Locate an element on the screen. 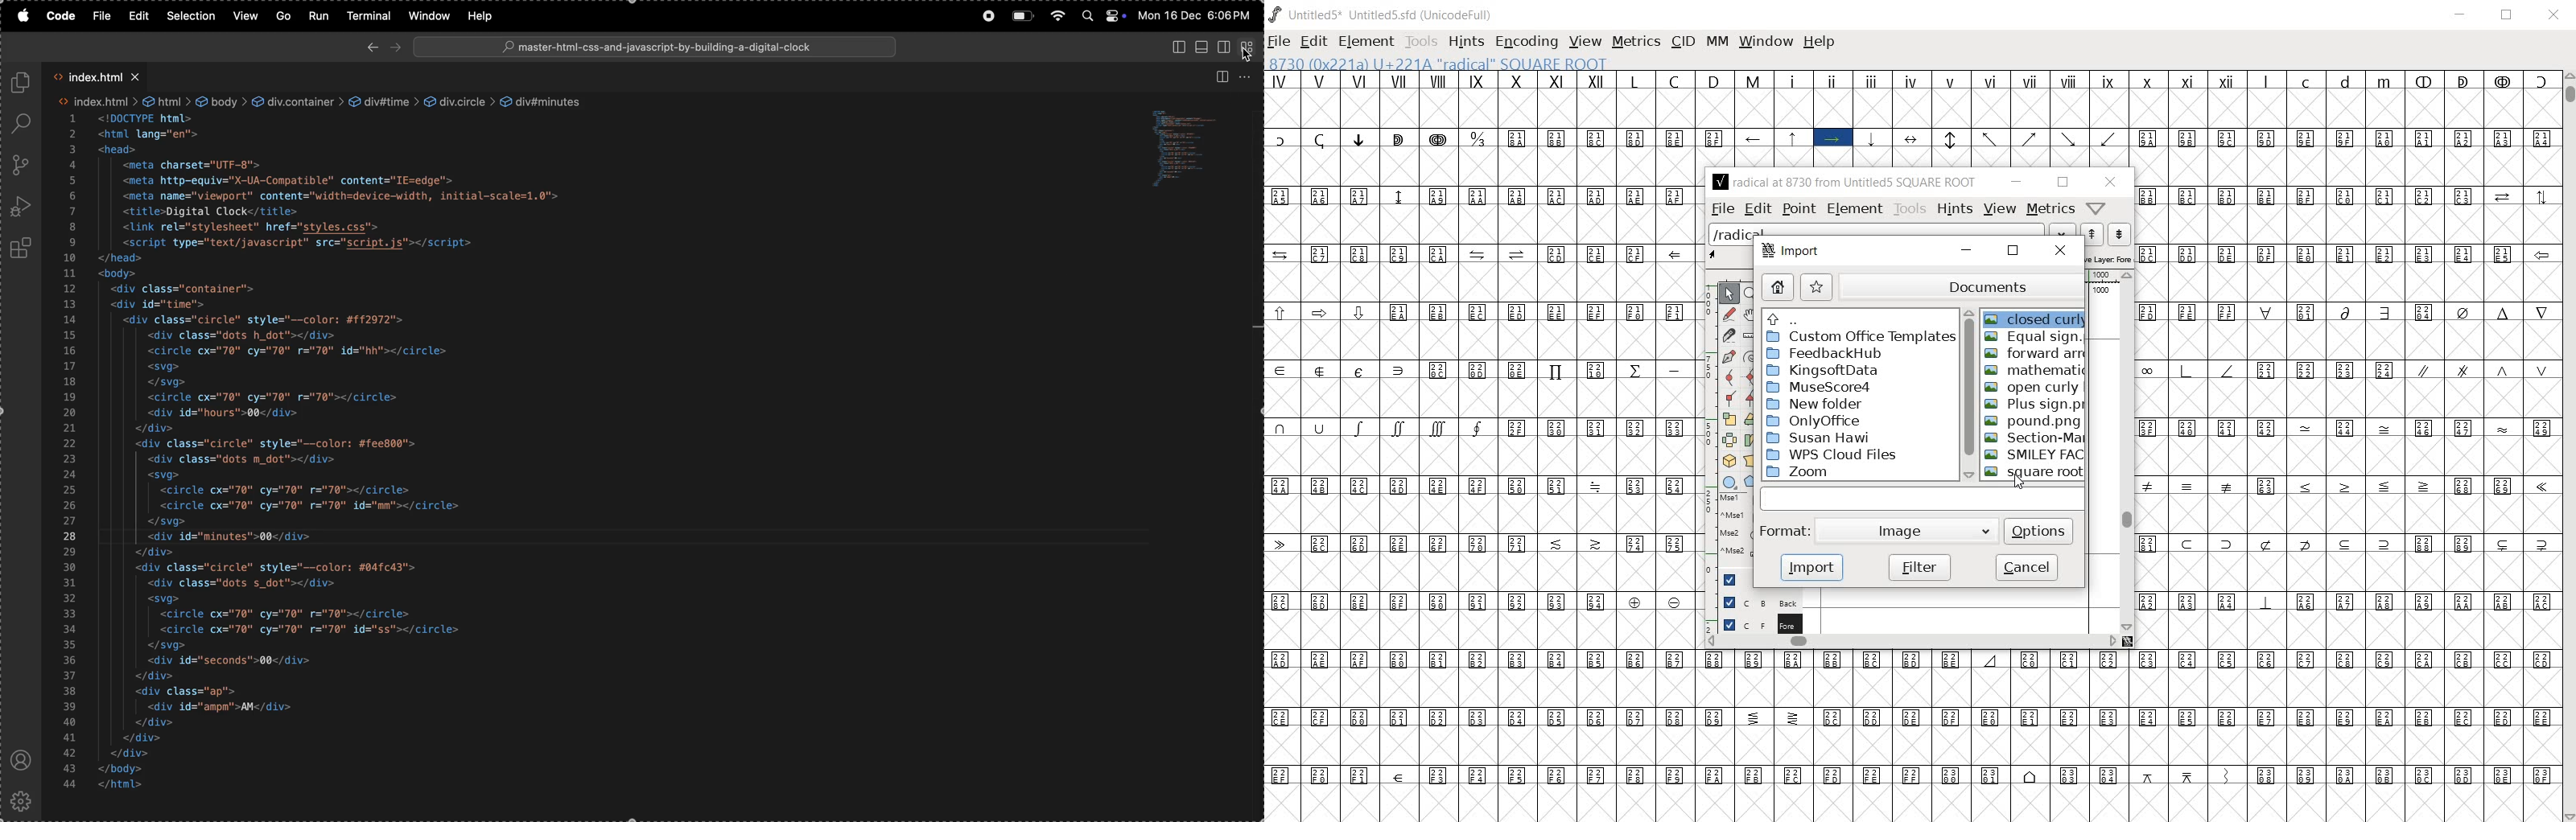 This screenshot has width=2576, height=840. code is located at coordinates (61, 17).